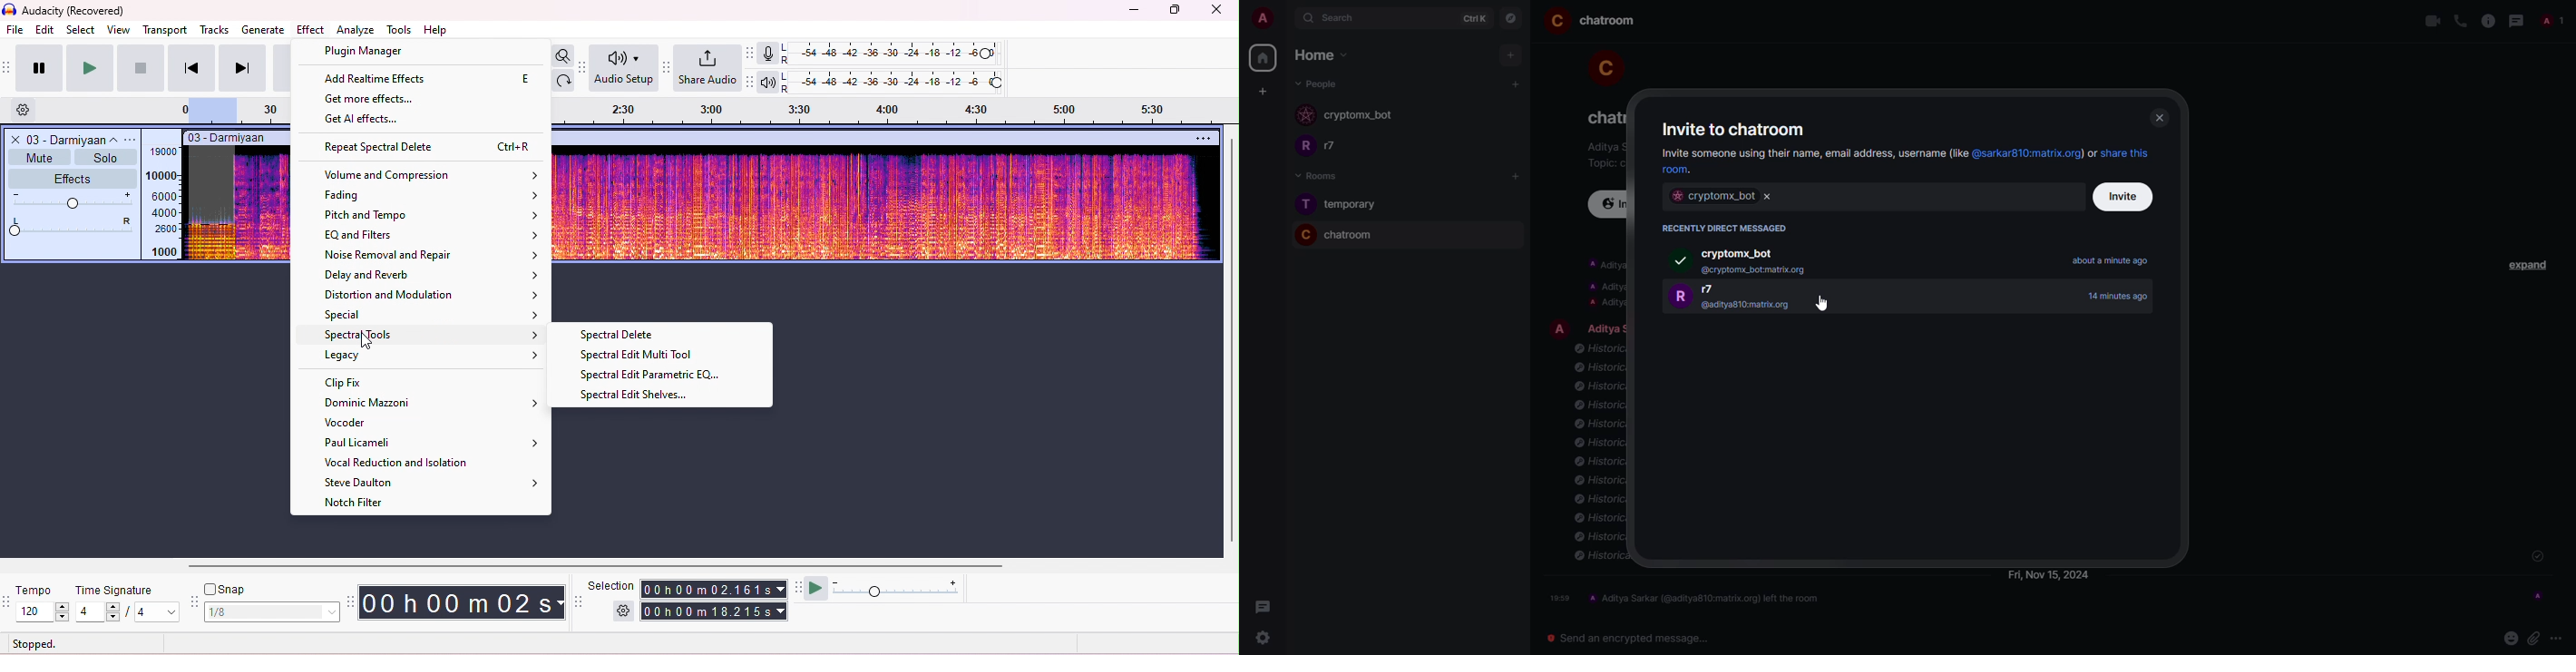 The image size is (2576, 672). Describe the element at coordinates (408, 82) in the screenshot. I see `get all effects` at that location.